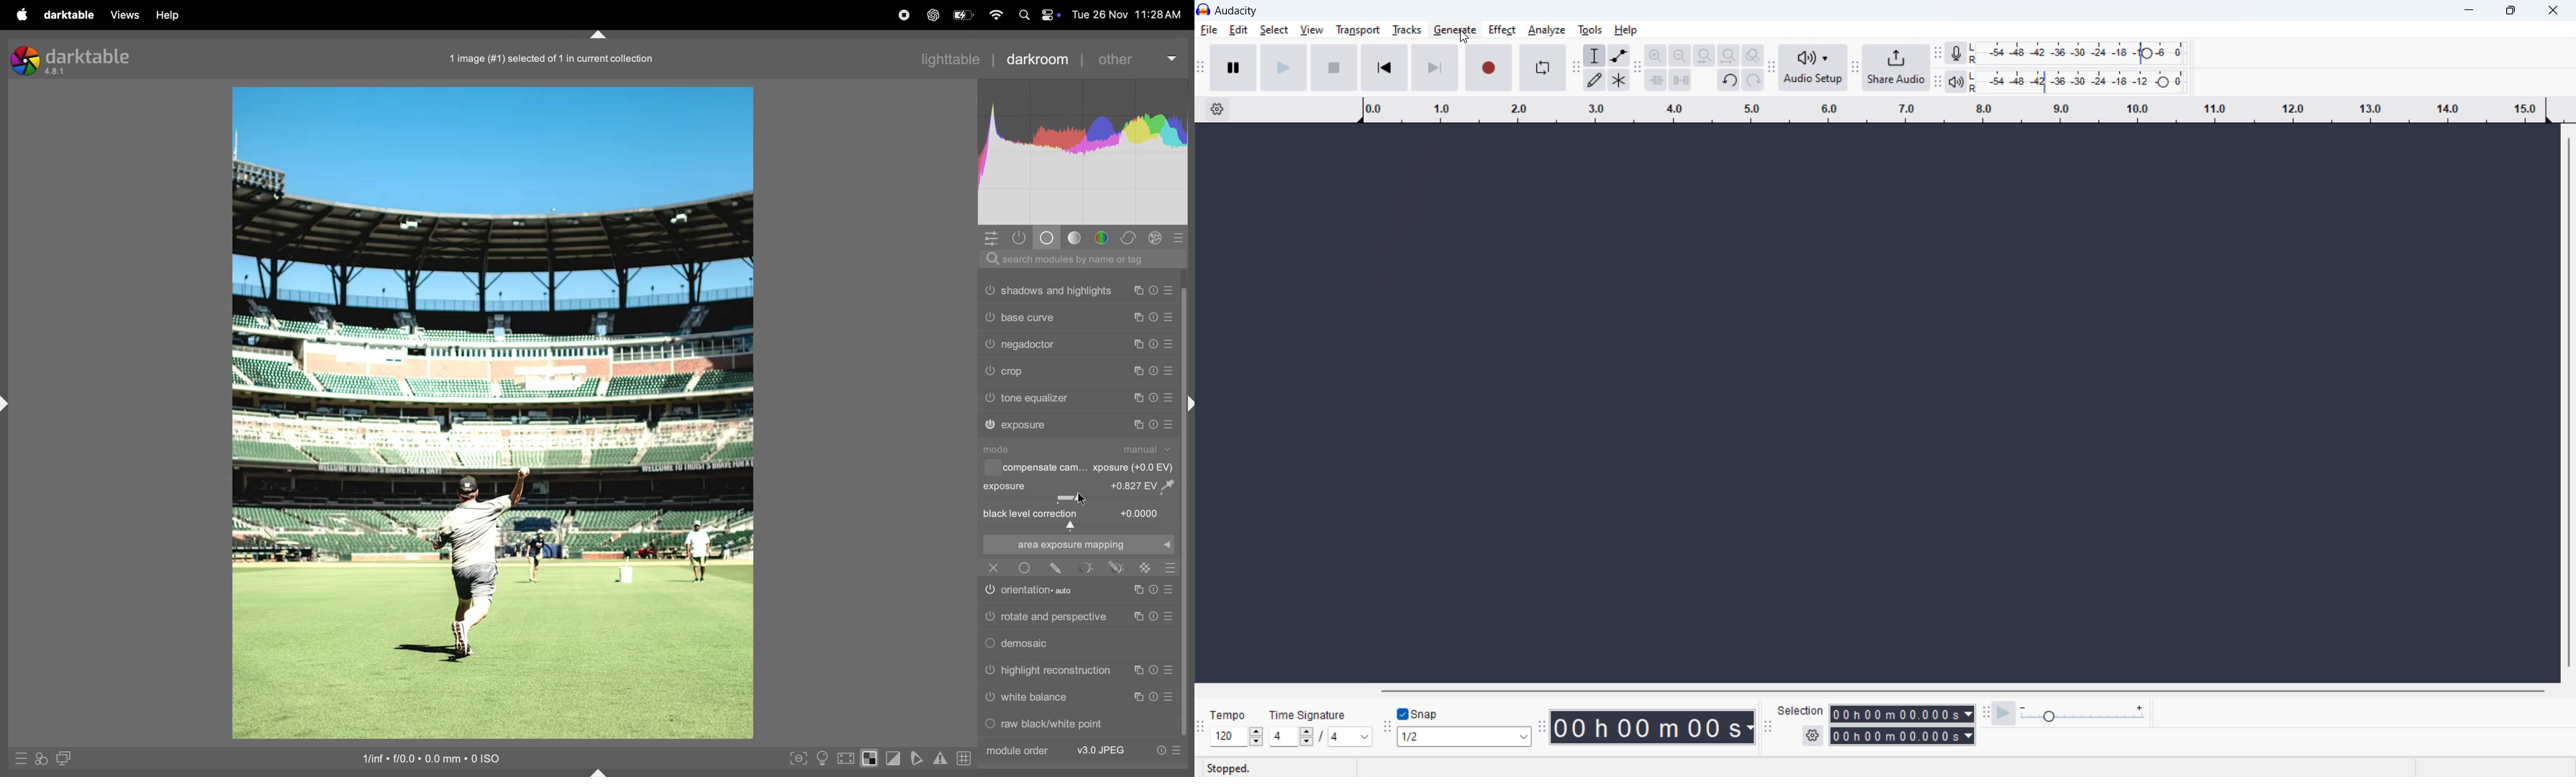 The height and width of the screenshot is (784, 2576). I want to click on Switch on or off, so click(990, 700).